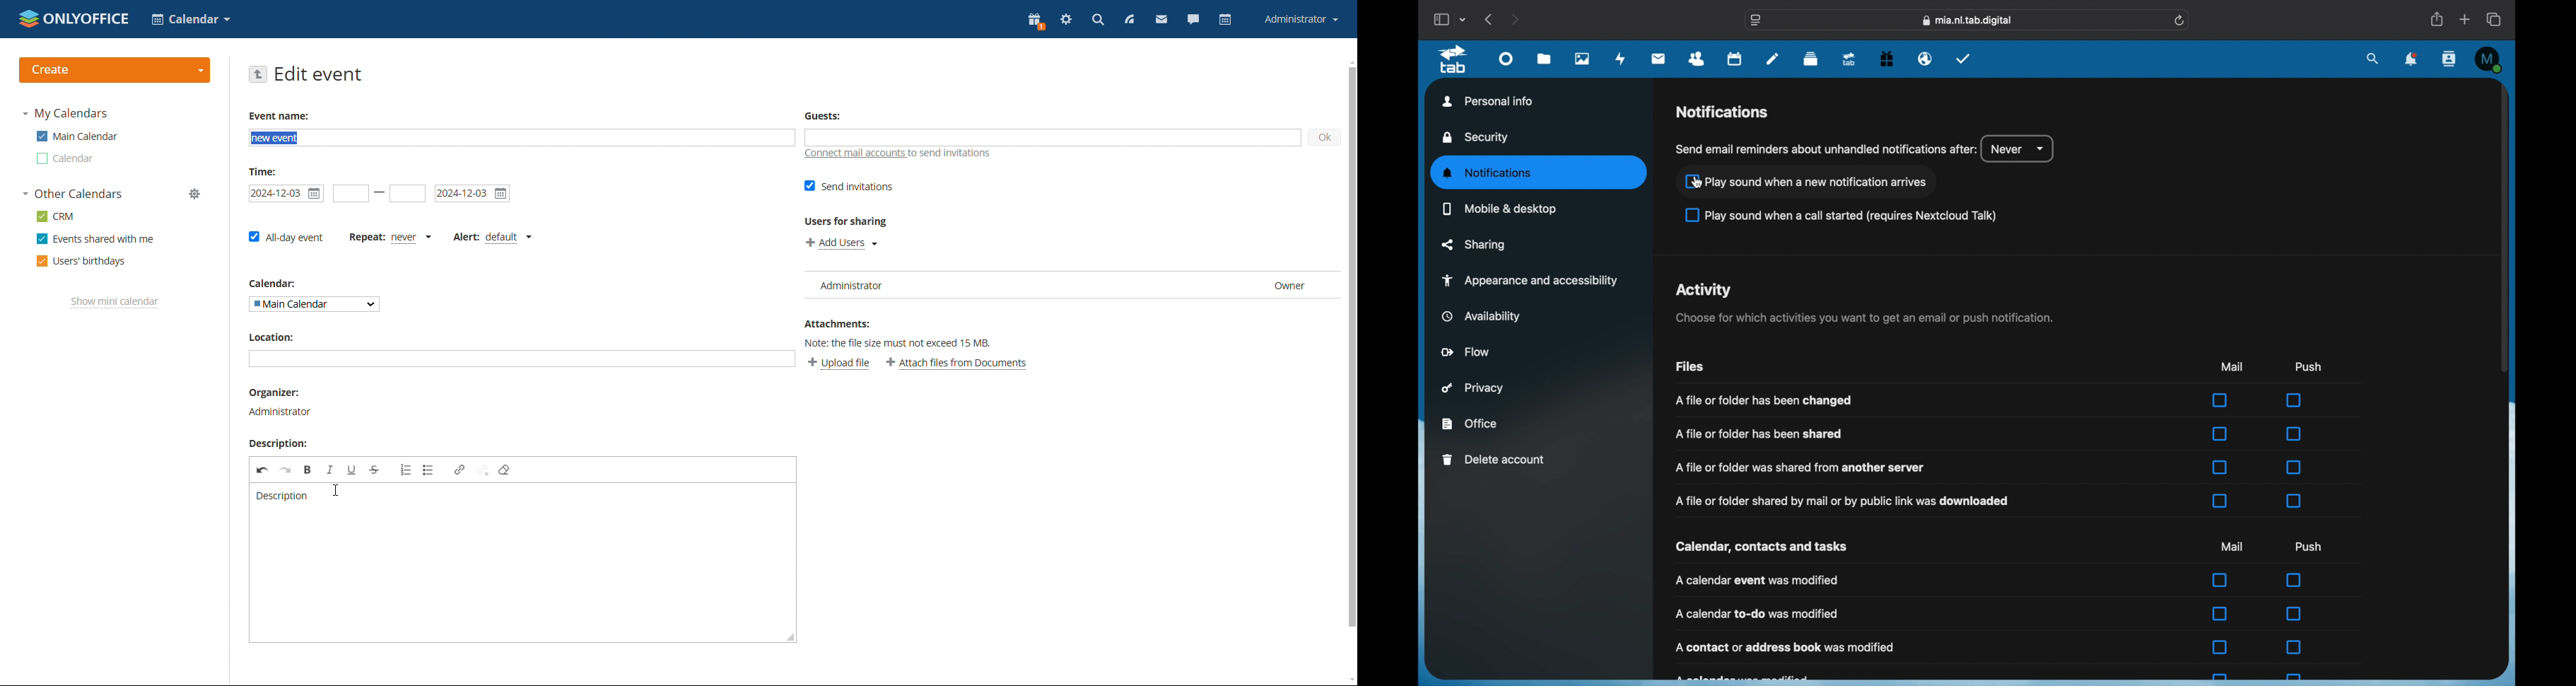  What do you see at coordinates (1773, 58) in the screenshot?
I see `notes` at bounding box center [1773, 58].